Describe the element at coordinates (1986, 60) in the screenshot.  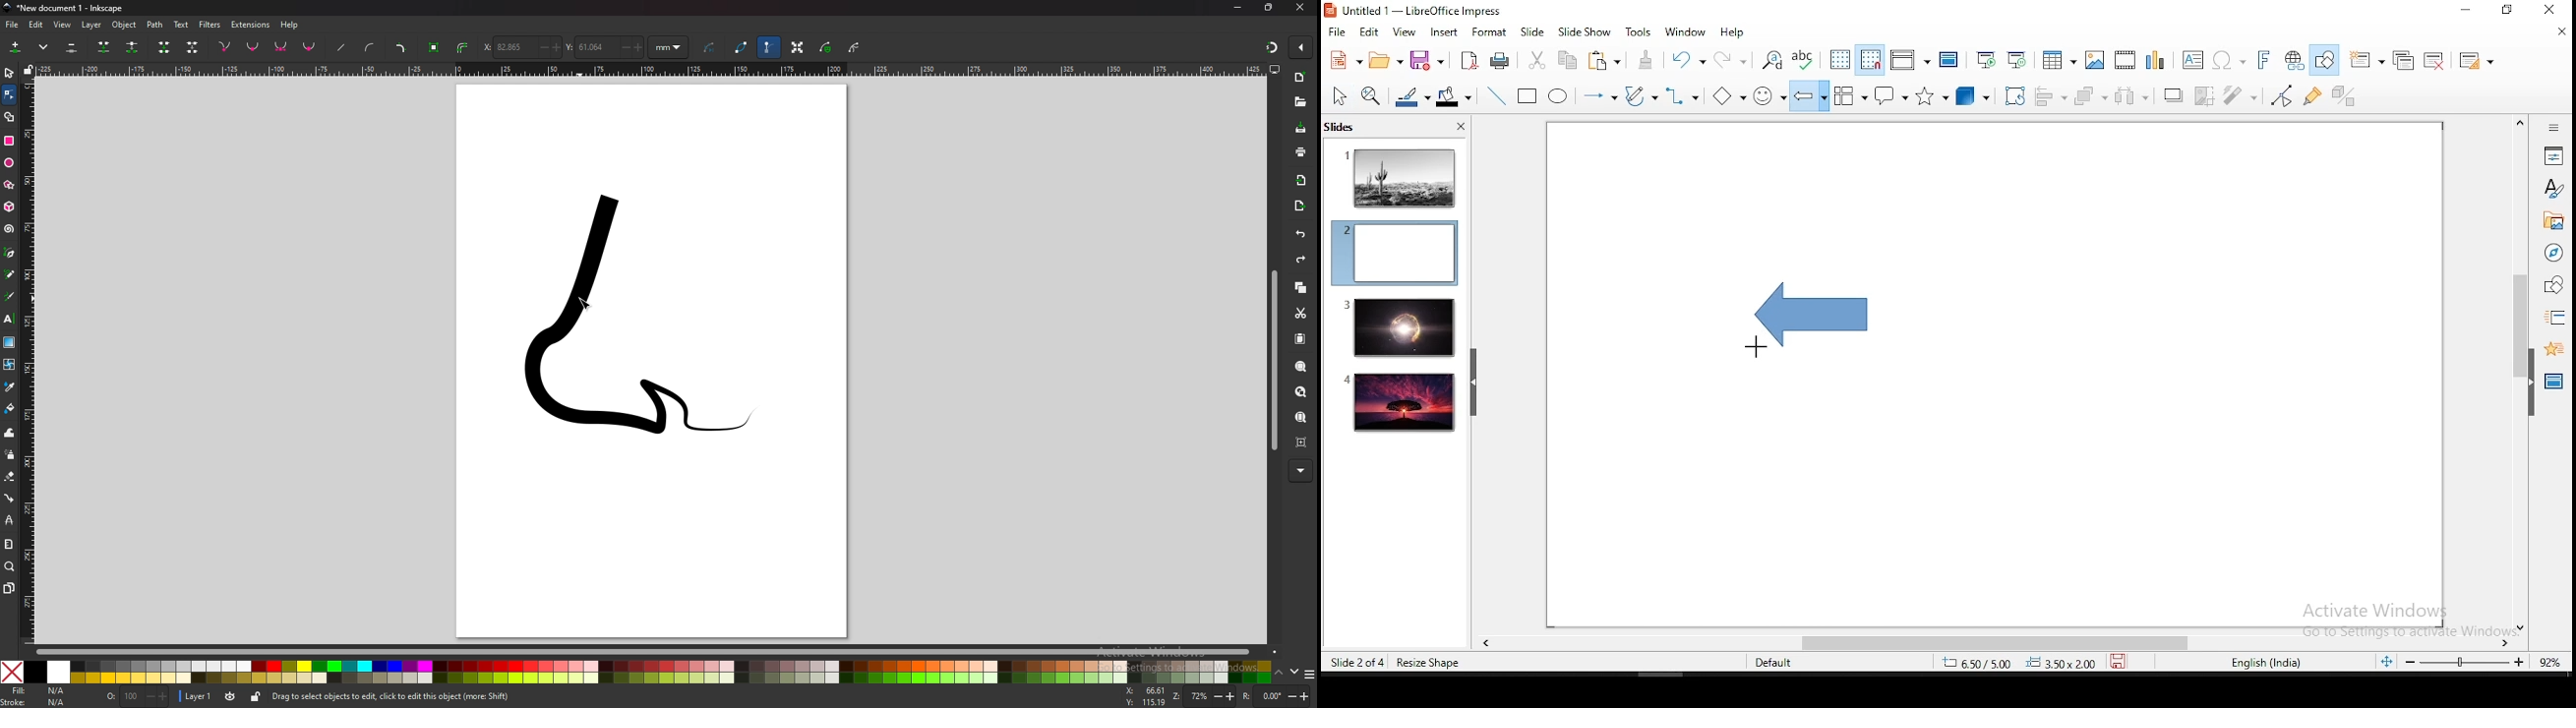
I see `start from first slide` at that location.